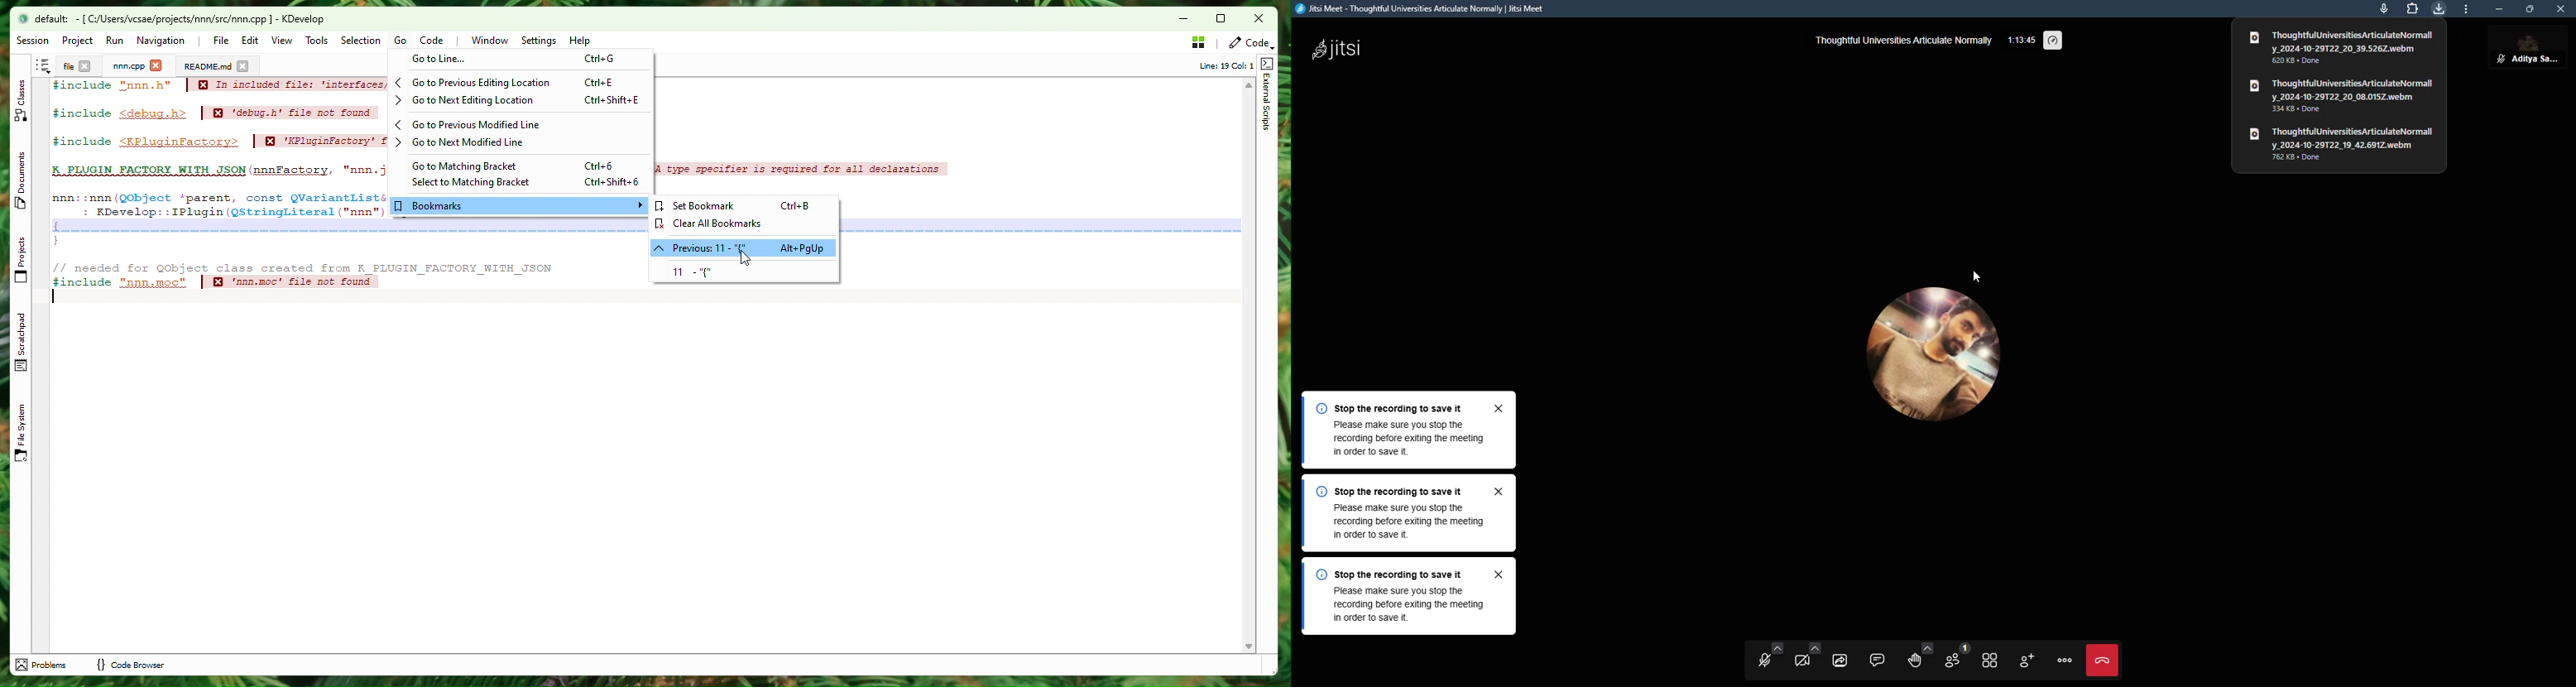 The height and width of the screenshot is (700, 2576). Describe the element at coordinates (43, 66) in the screenshot. I see `Shortcut` at that location.